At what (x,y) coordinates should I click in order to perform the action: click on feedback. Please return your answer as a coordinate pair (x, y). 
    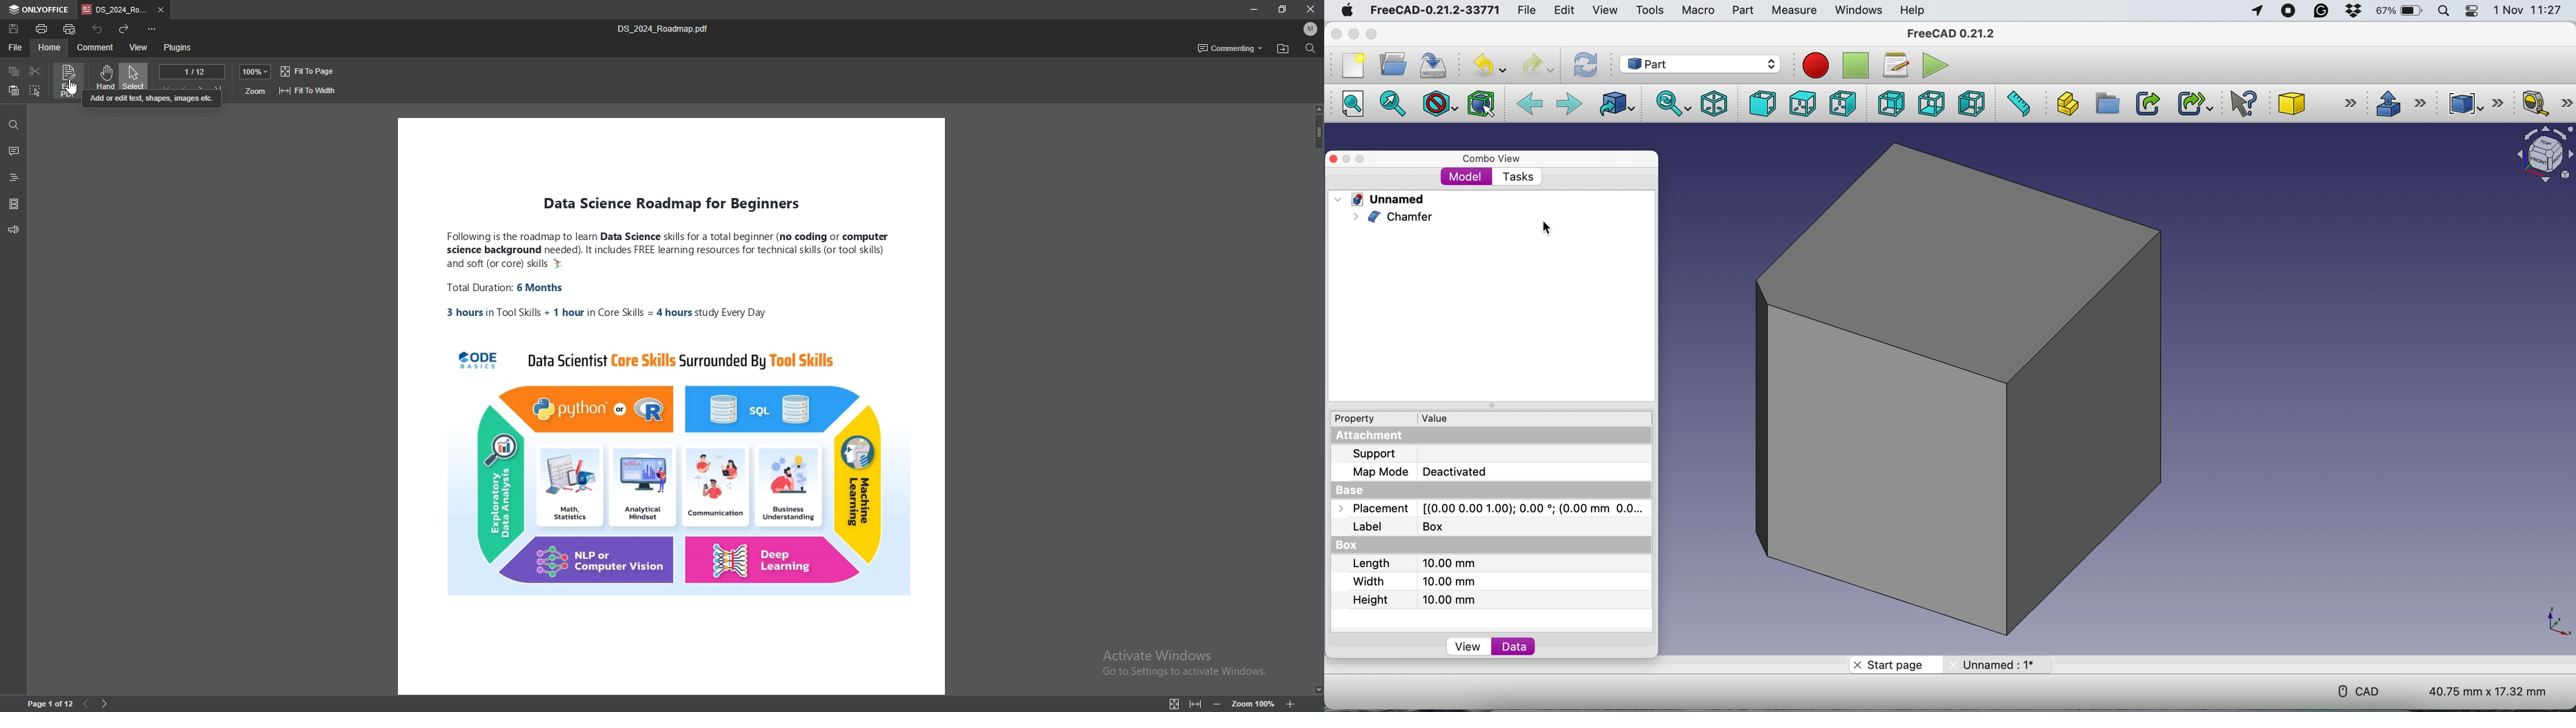
    Looking at the image, I should click on (14, 230).